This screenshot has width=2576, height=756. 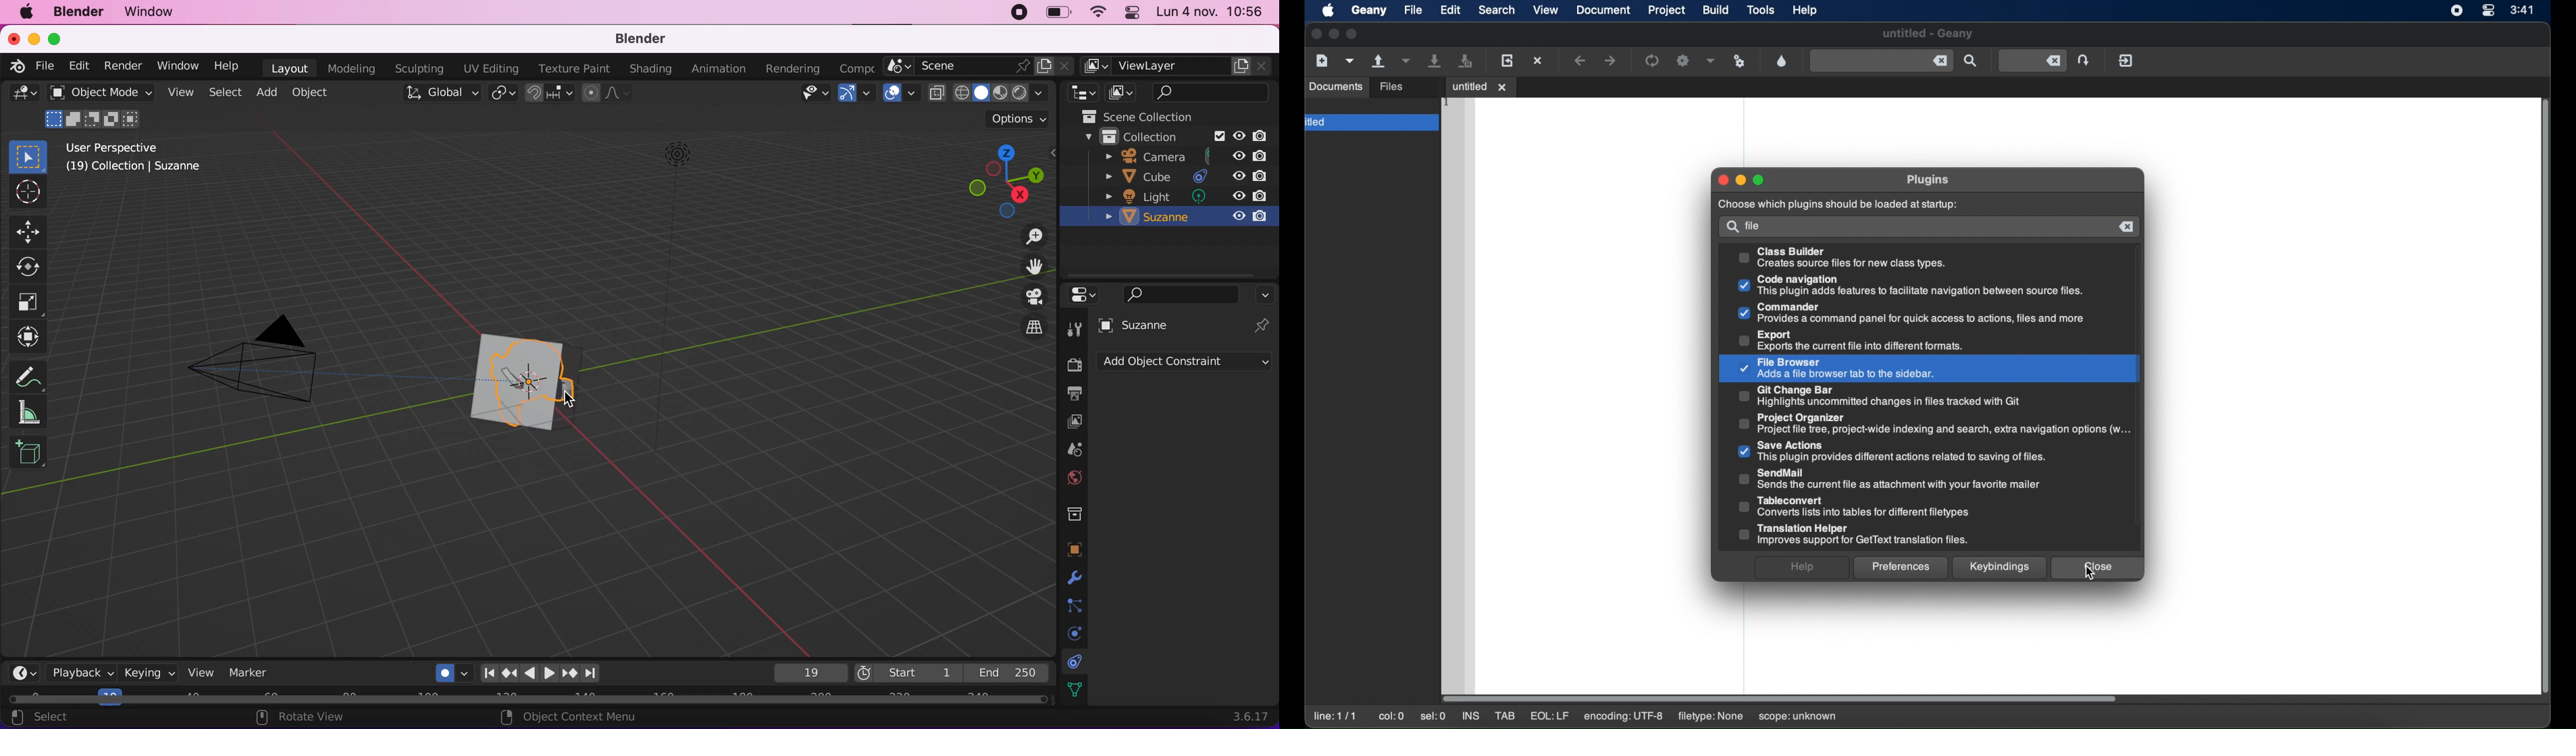 I want to click on blender, so click(x=80, y=13).